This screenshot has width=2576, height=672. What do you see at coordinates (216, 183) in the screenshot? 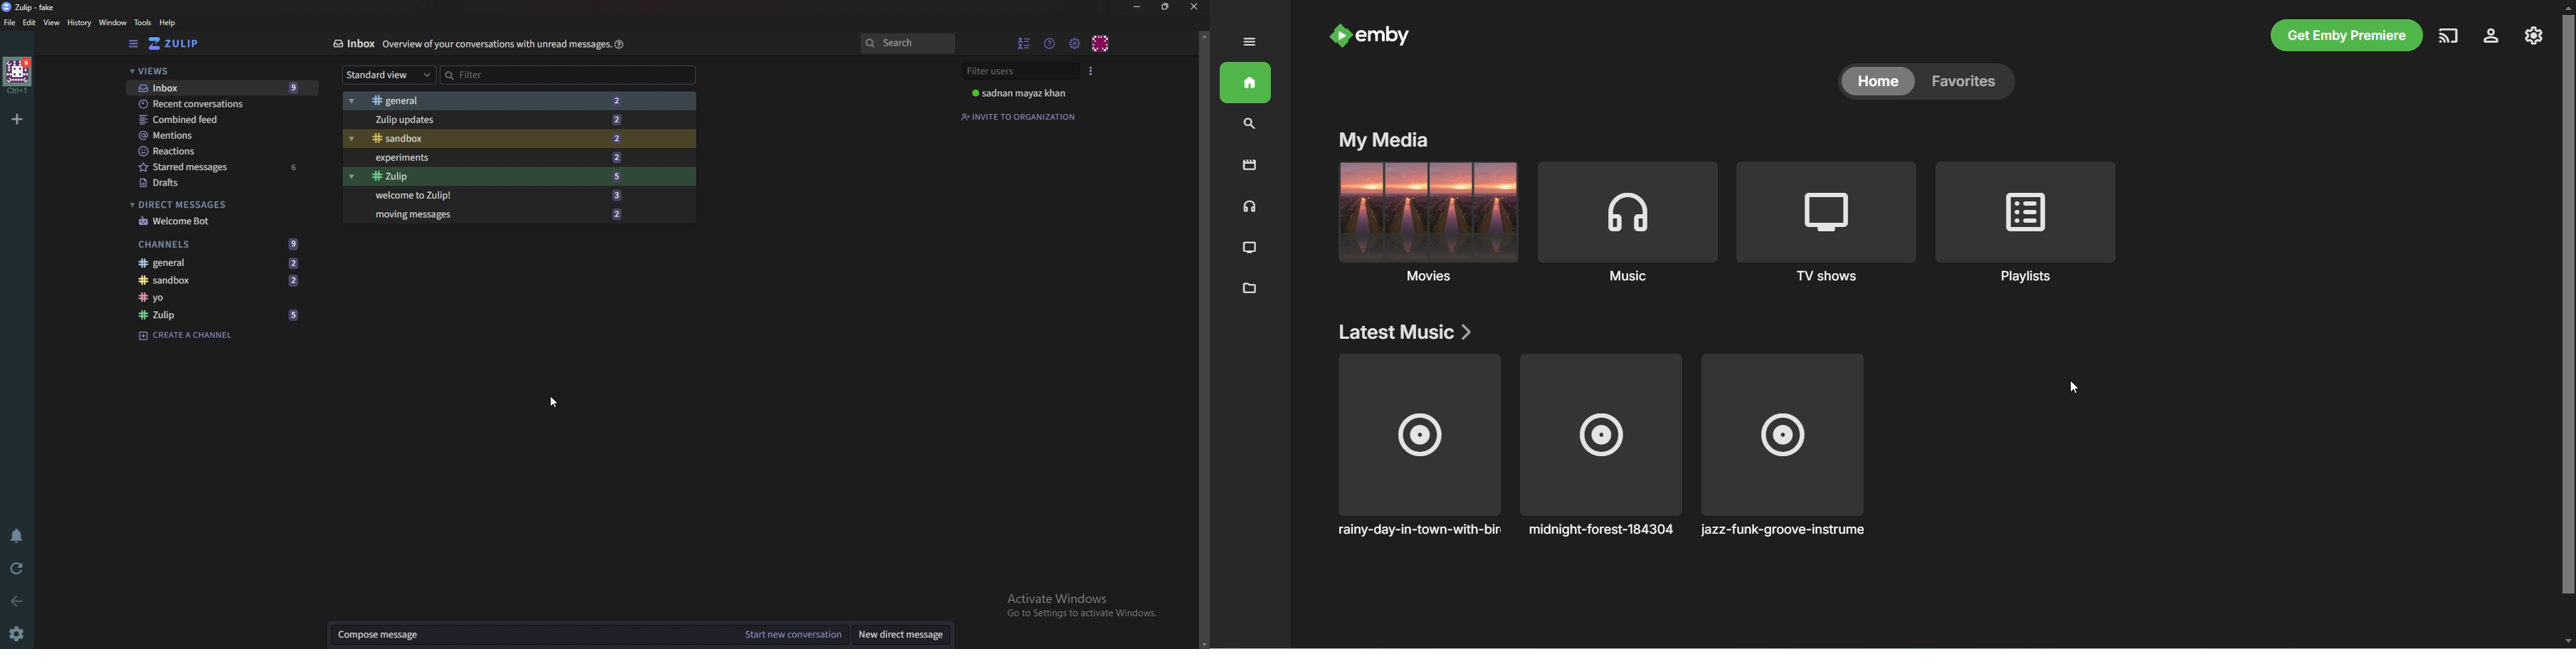
I see `Drafts` at bounding box center [216, 183].